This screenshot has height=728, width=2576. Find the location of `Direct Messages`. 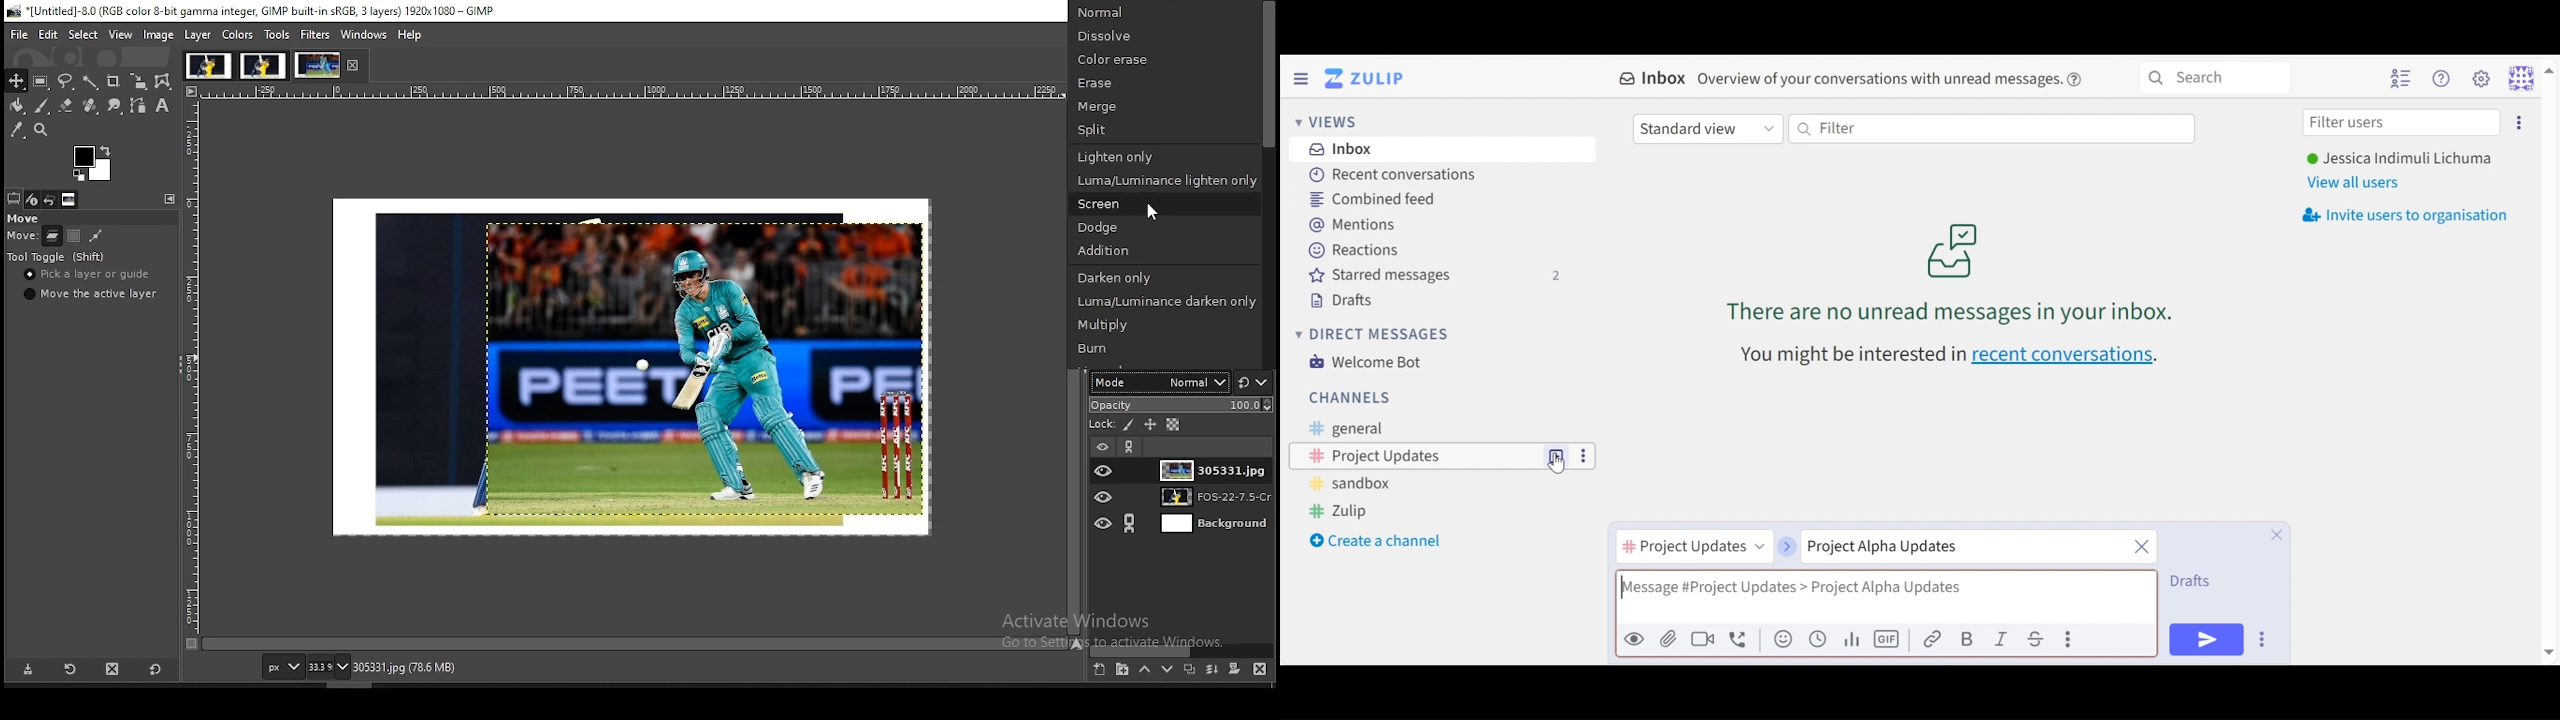

Direct Messages is located at coordinates (1375, 335).